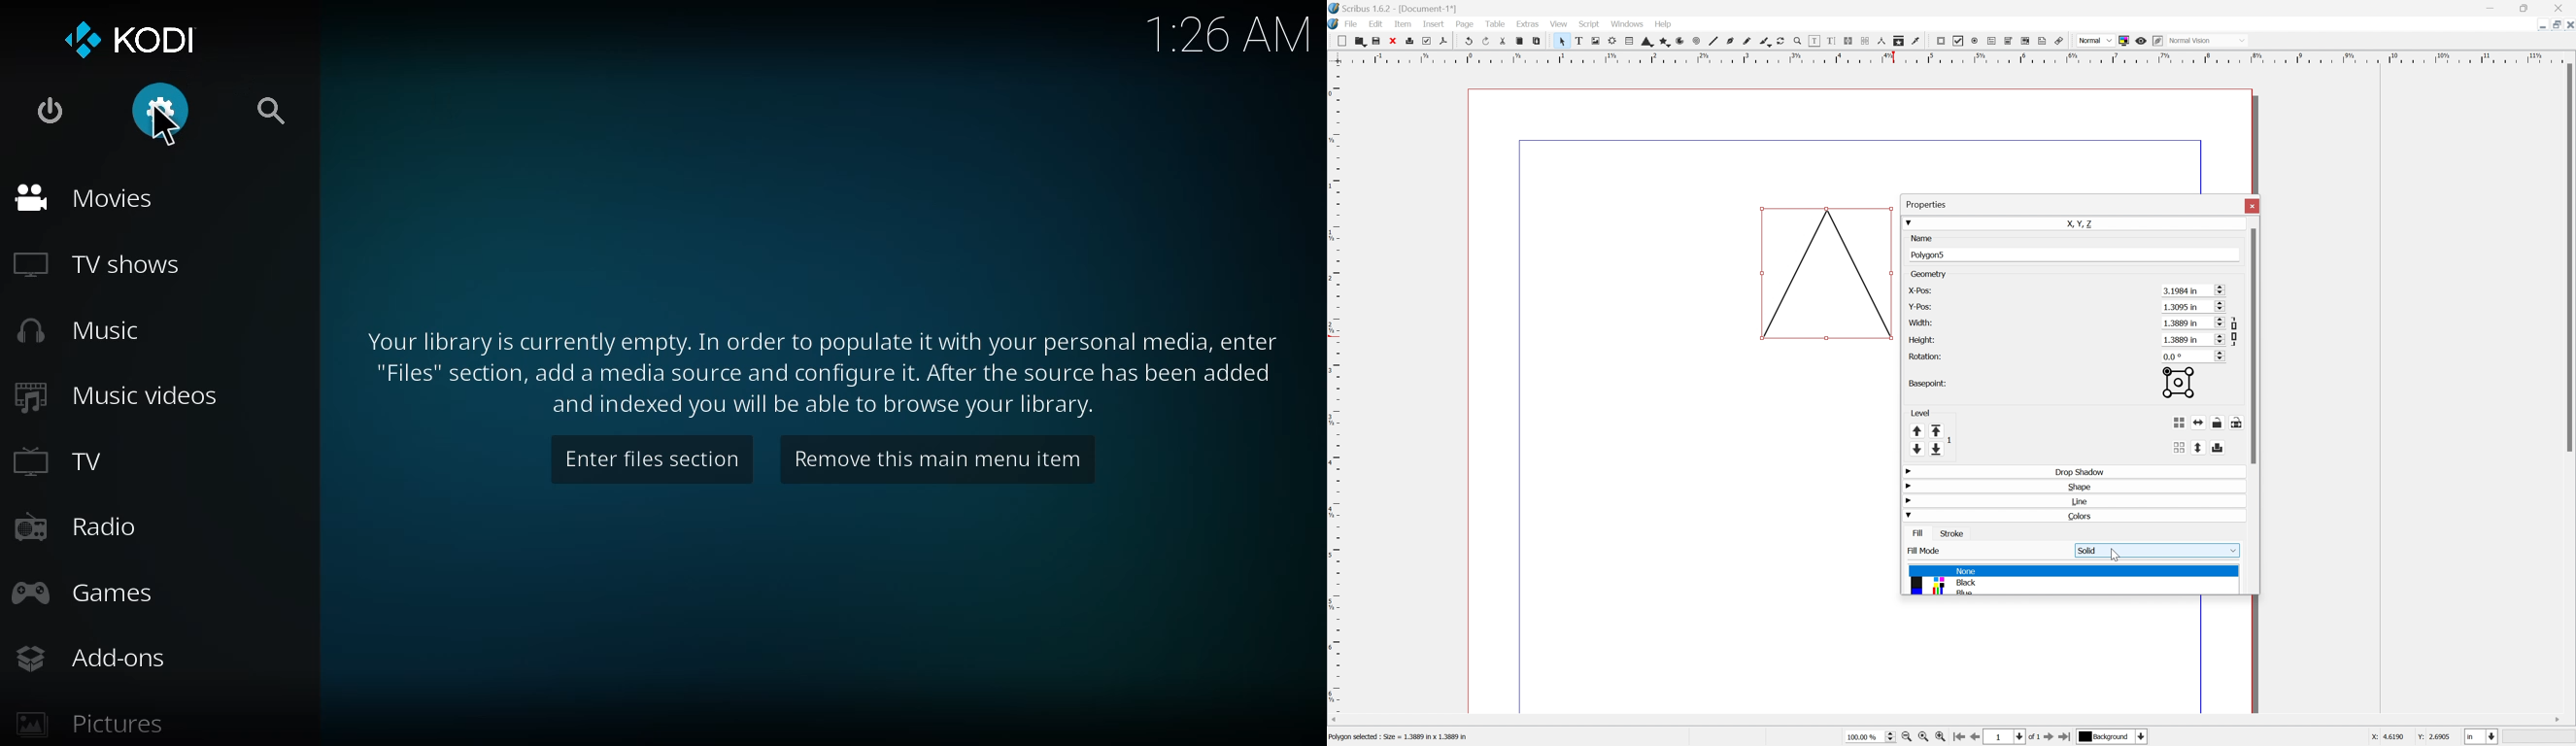  Describe the element at coordinates (2157, 550) in the screenshot. I see `Solid` at that location.